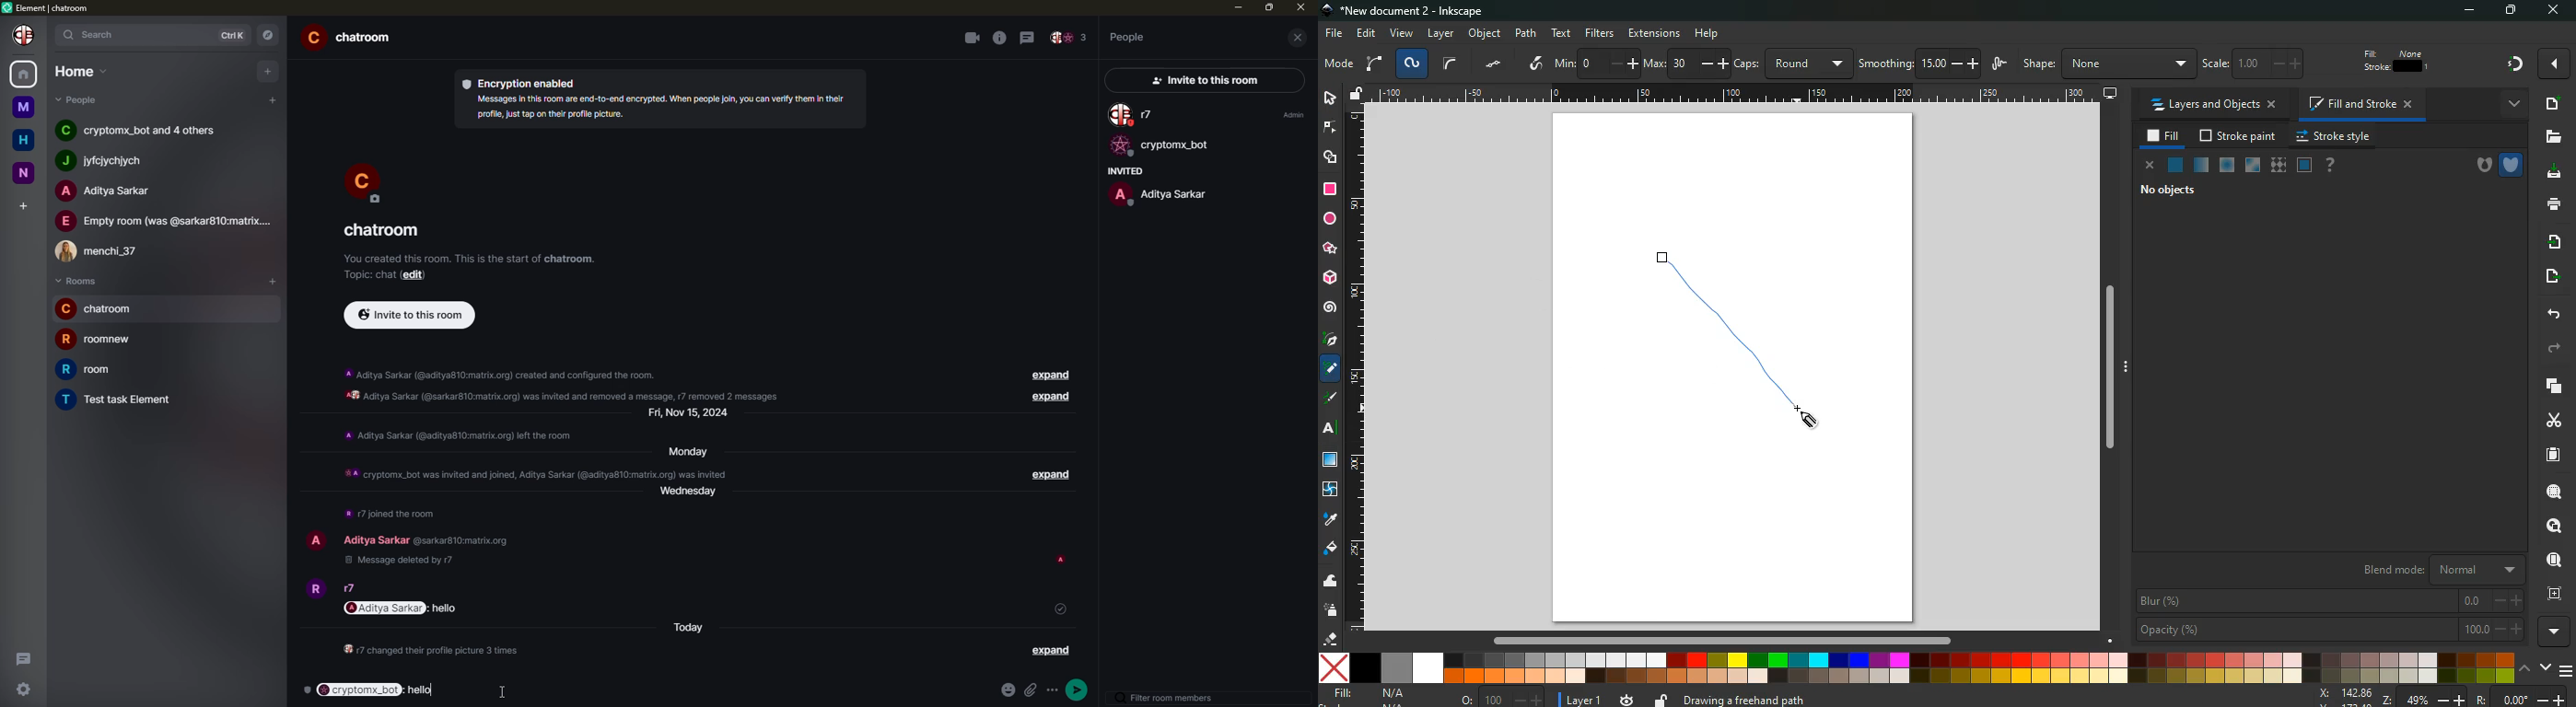 Image resolution: width=2576 pixels, height=728 pixels. What do you see at coordinates (1628, 700) in the screenshot?
I see `time` at bounding box center [1628, 700].